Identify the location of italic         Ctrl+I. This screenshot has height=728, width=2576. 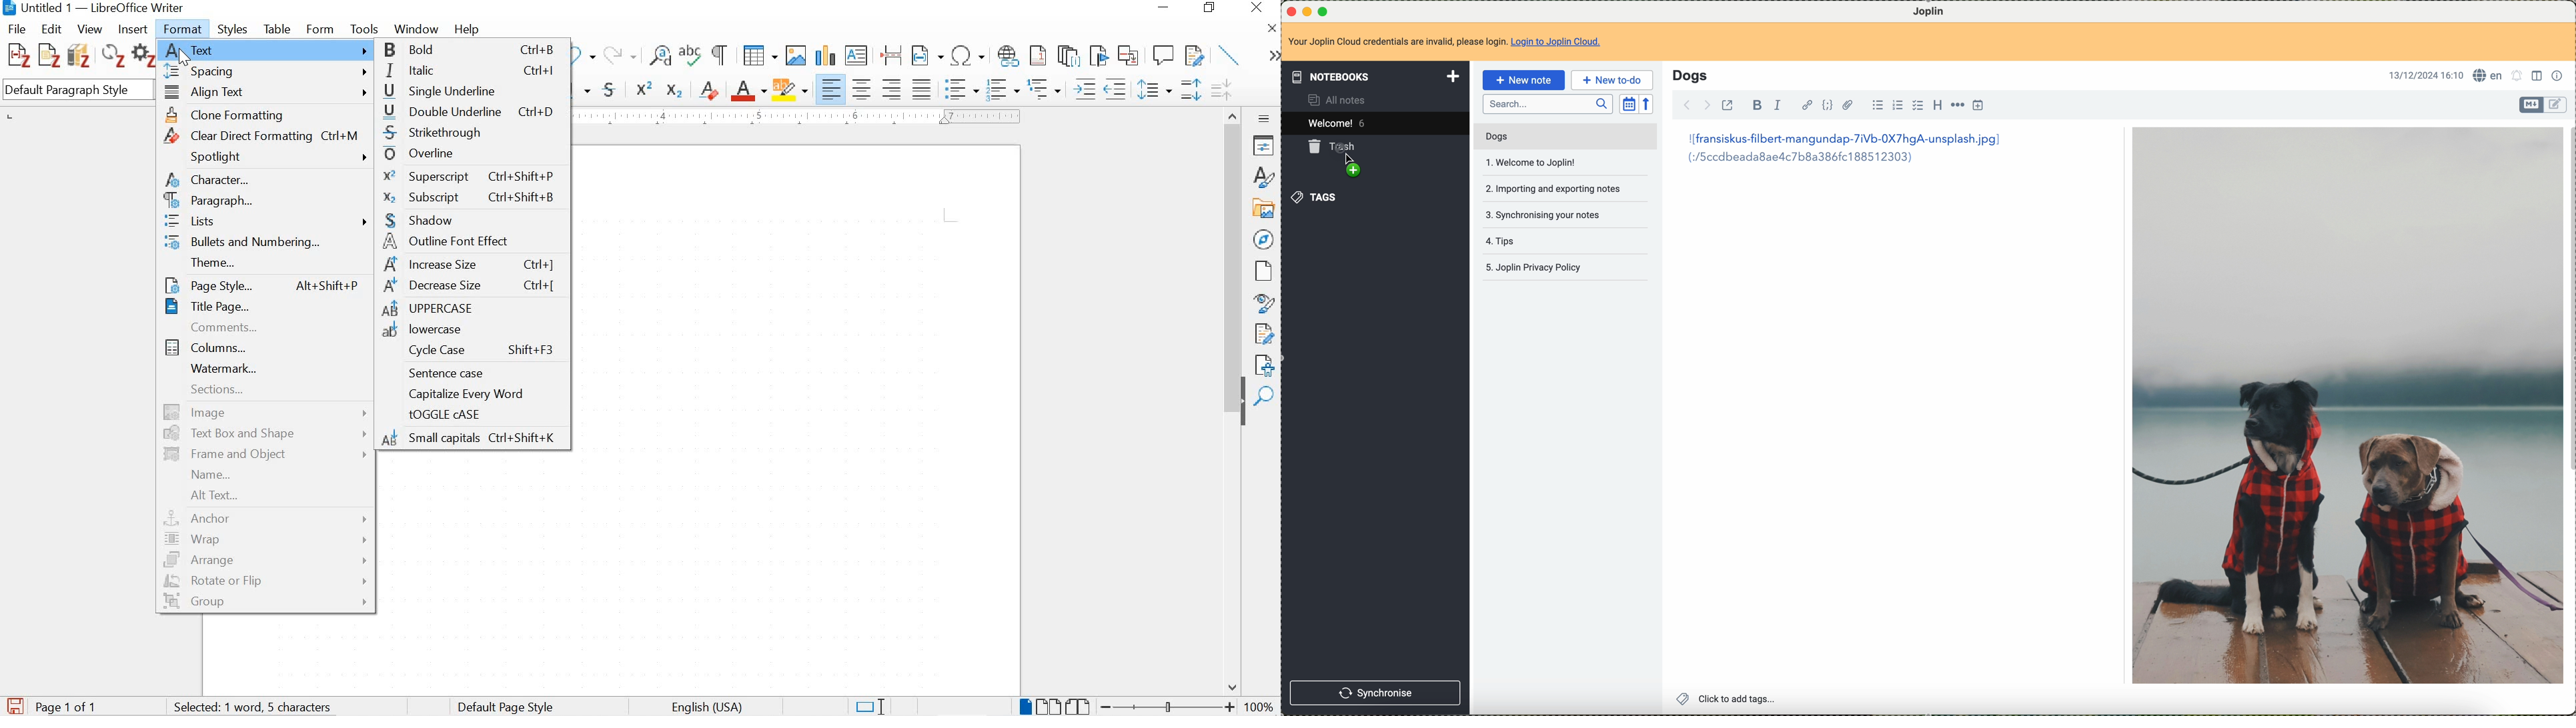
(473, 71).